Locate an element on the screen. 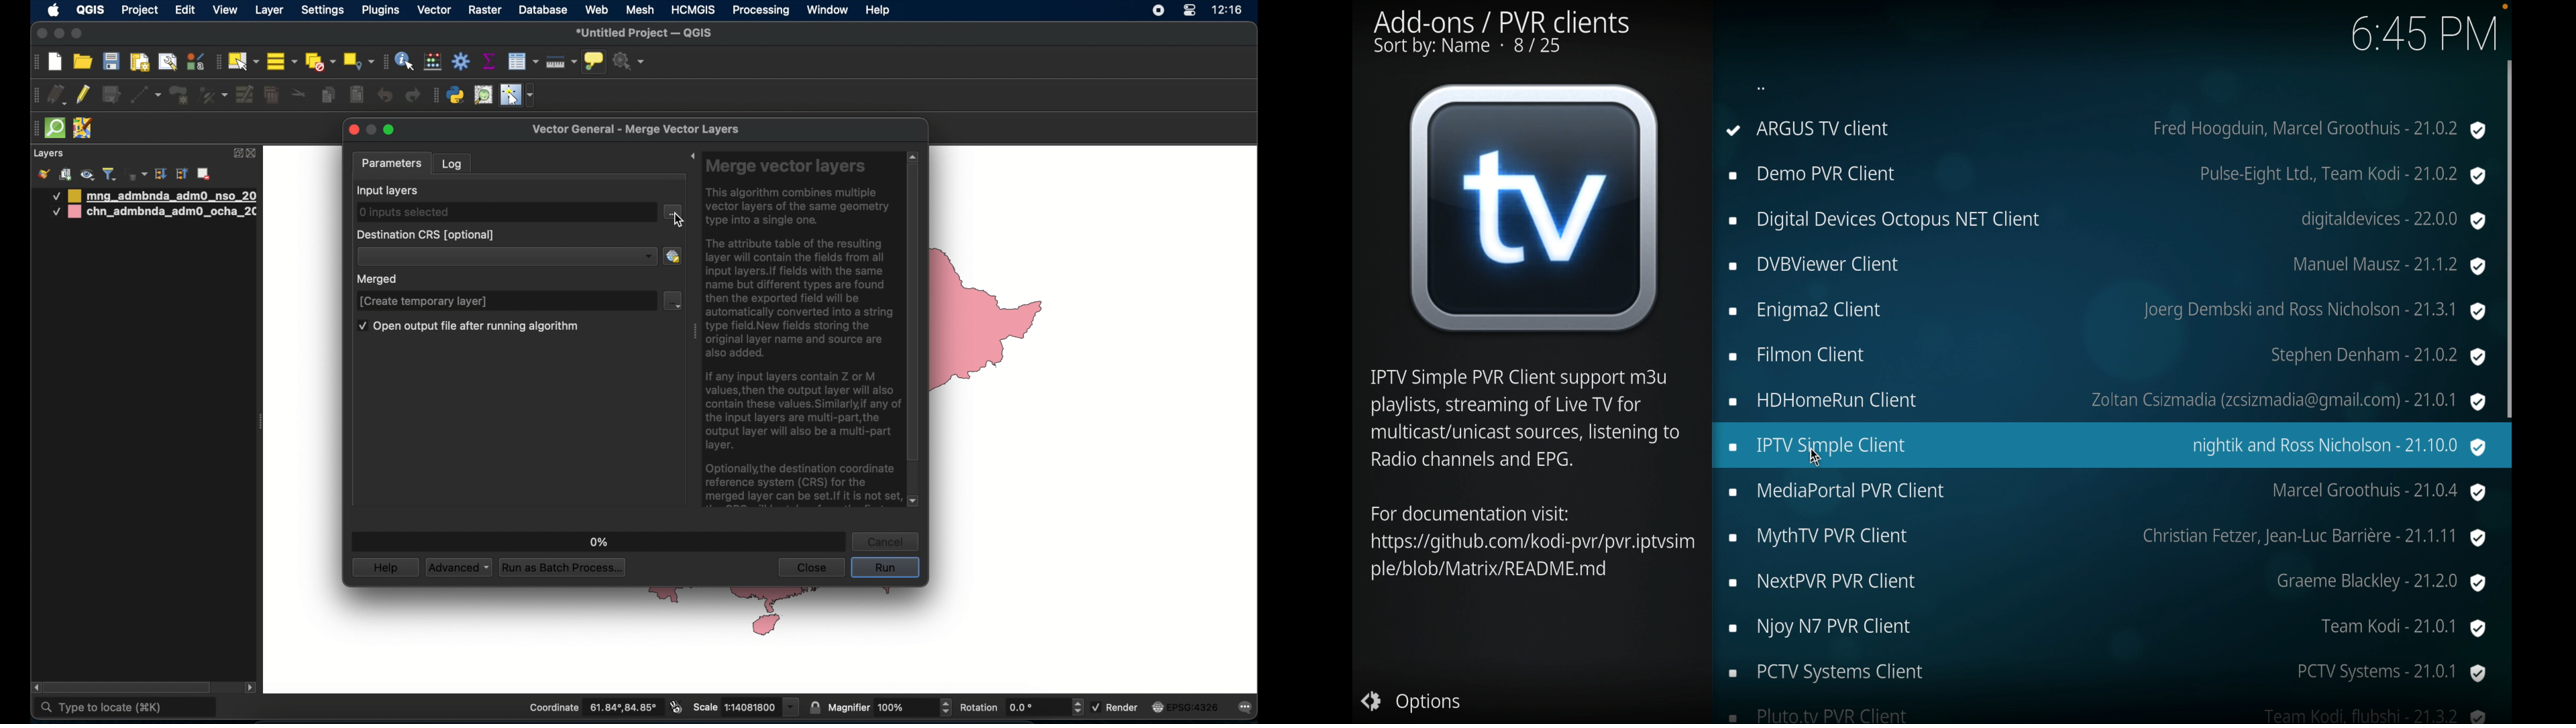 This screenshot has height=728, width=2576. parameters is located at coordinates (392, 163).